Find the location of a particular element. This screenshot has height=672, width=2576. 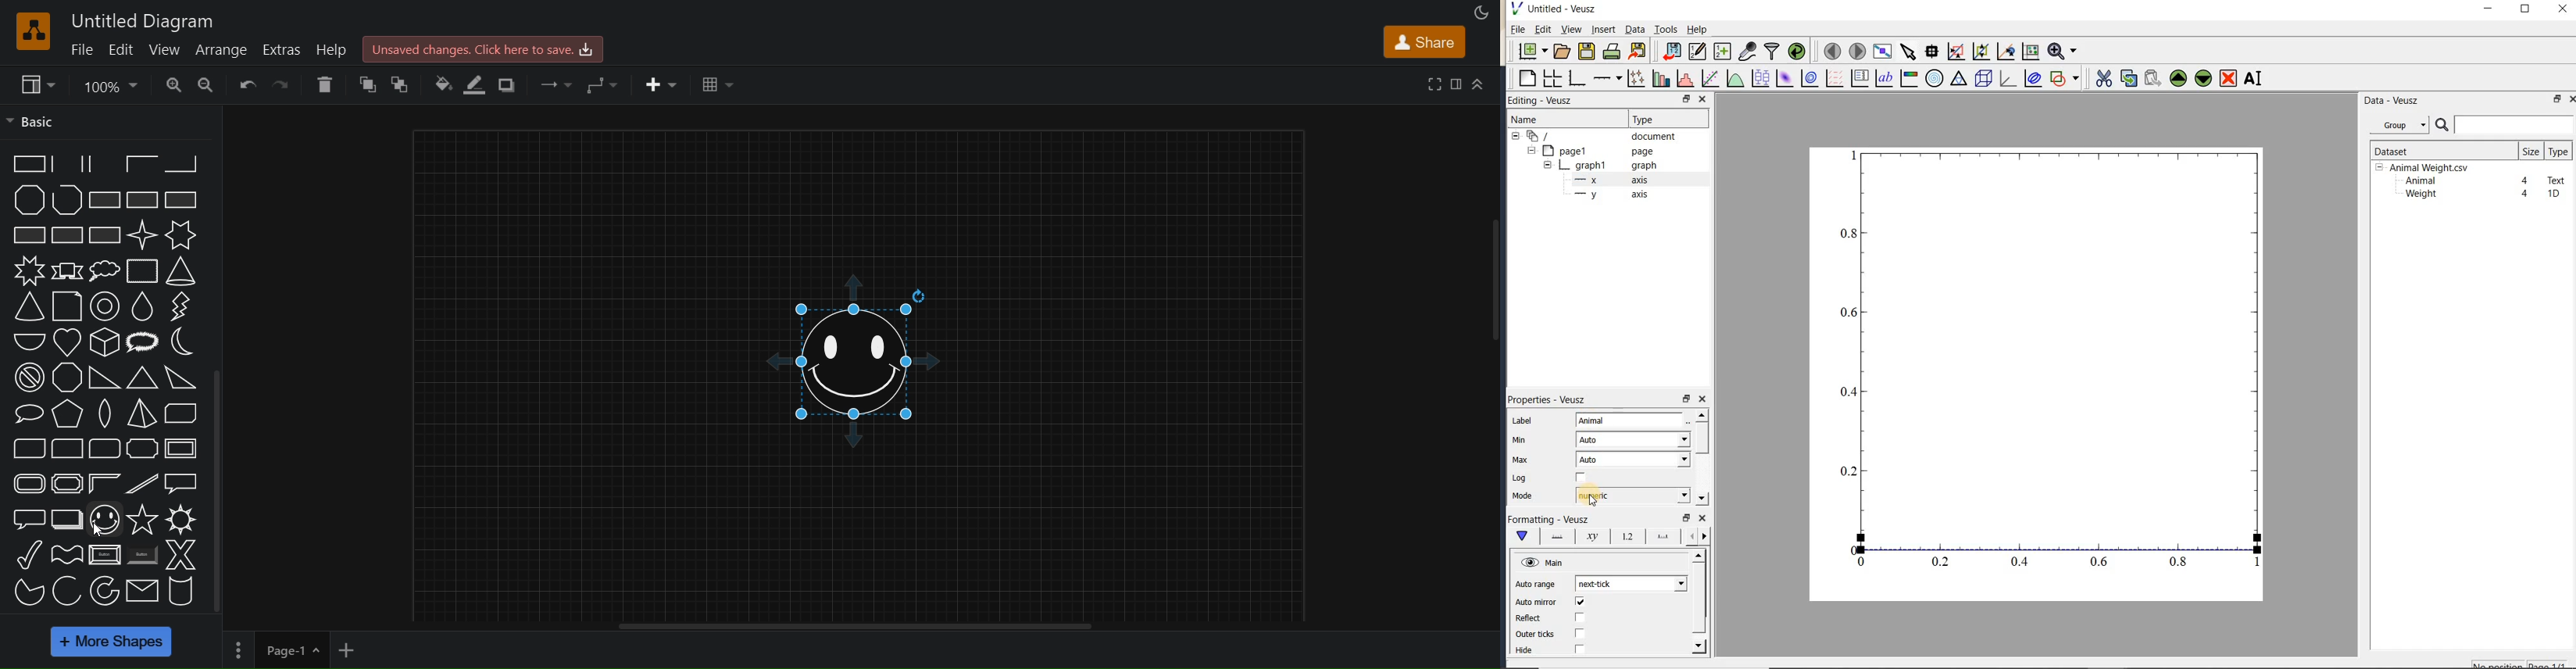

orthogonal triangle is located at coordinates (102, 378).